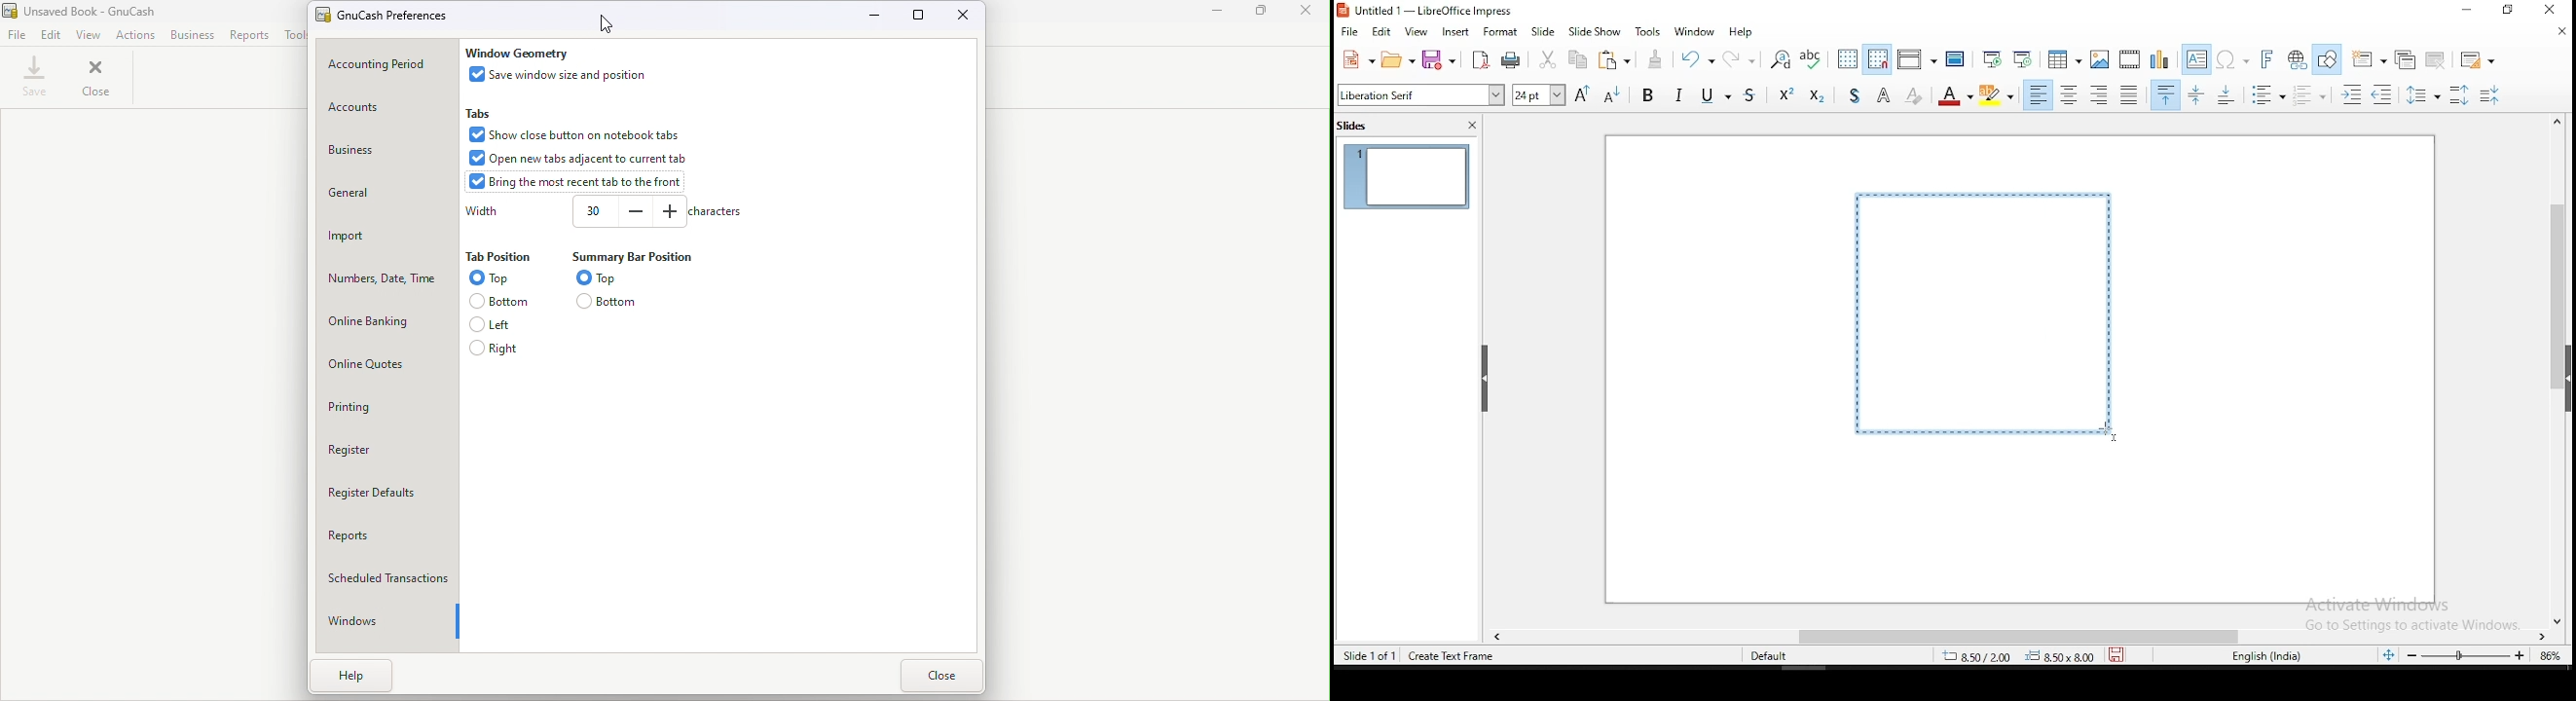  What do you see at coordinates (608, 301) in the screenshot?
I see `Bottom` at bounding box center [608, 301].